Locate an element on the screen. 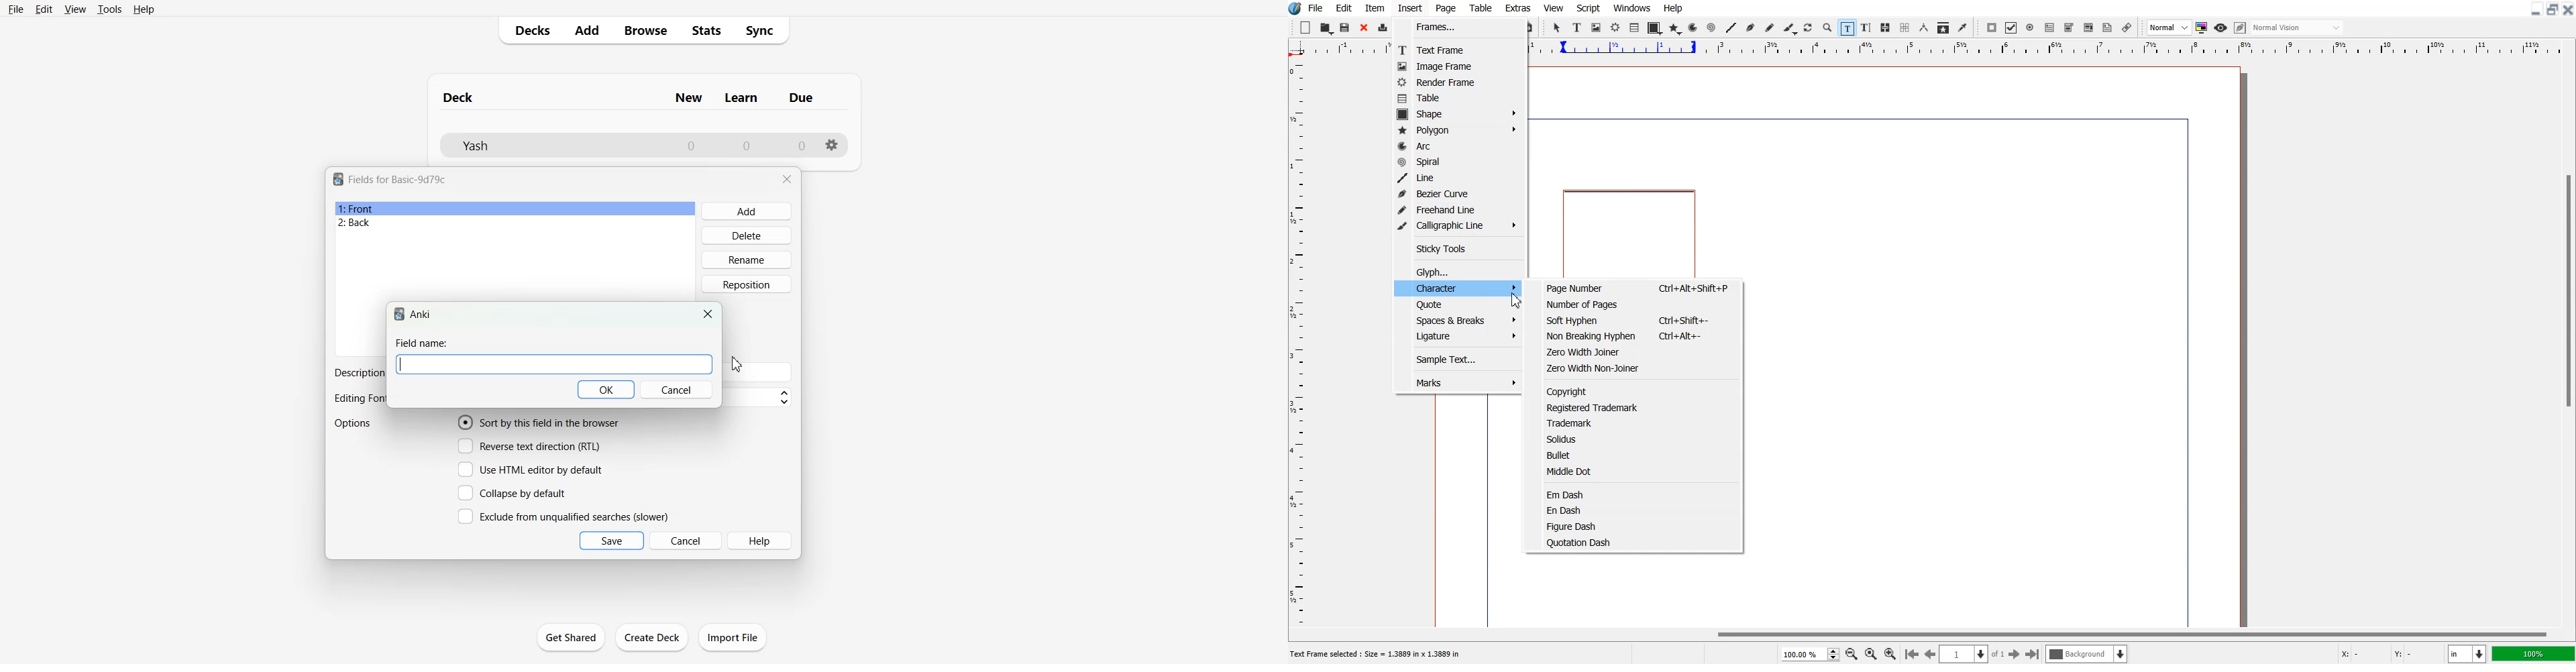  Front is located at coordinates (515, 209).